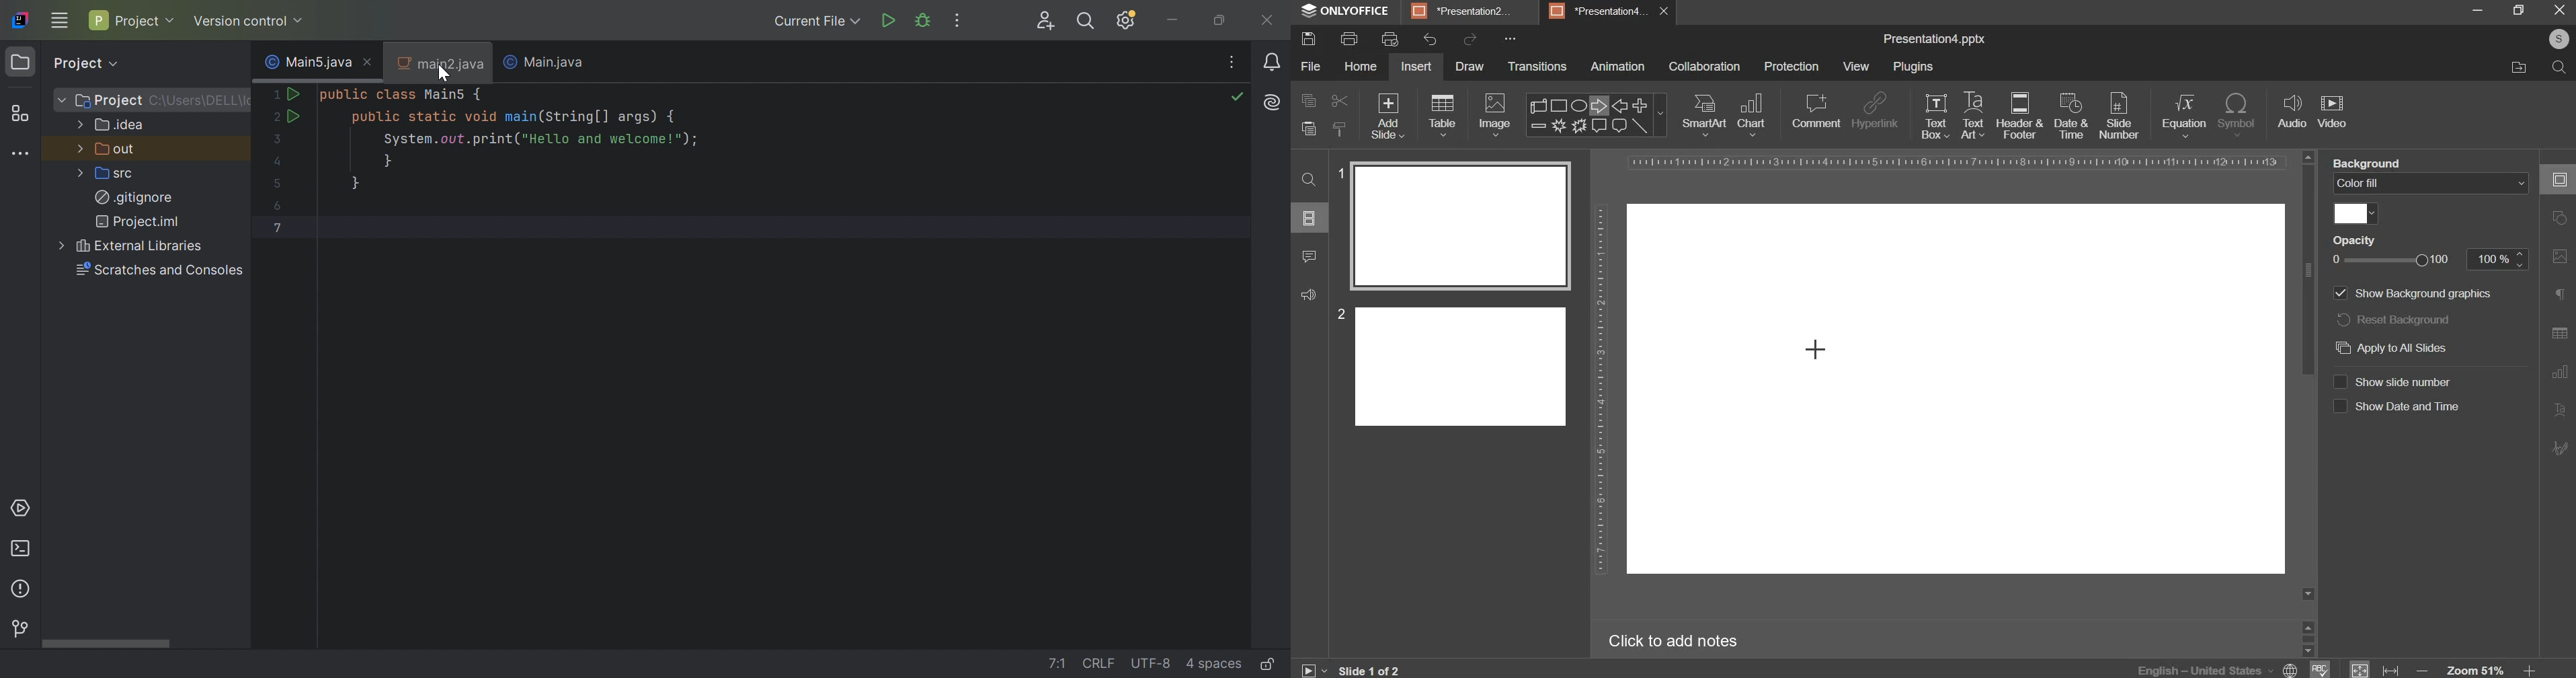  What do you see at coordinates (1466, 9) in the screenshot?
I see `BE] Presentation.` at bounding box center [1466, 9].